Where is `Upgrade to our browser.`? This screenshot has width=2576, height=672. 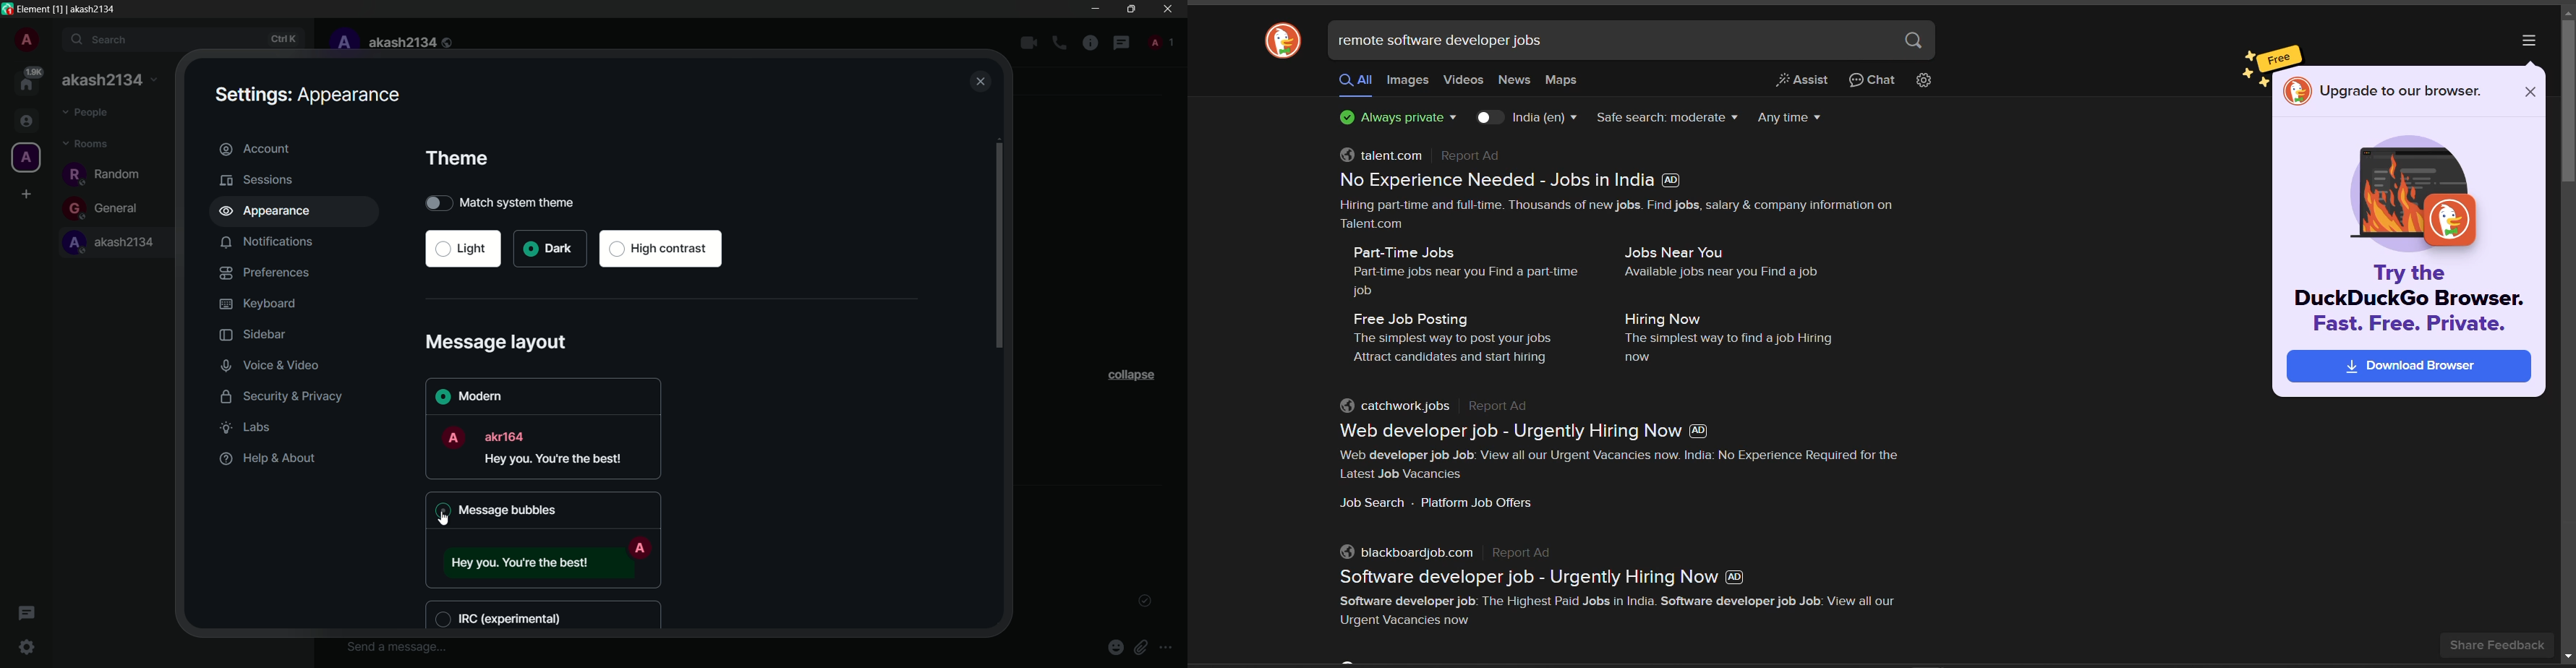 Upgrade to our browser. is located at coordinates (2405, 91).